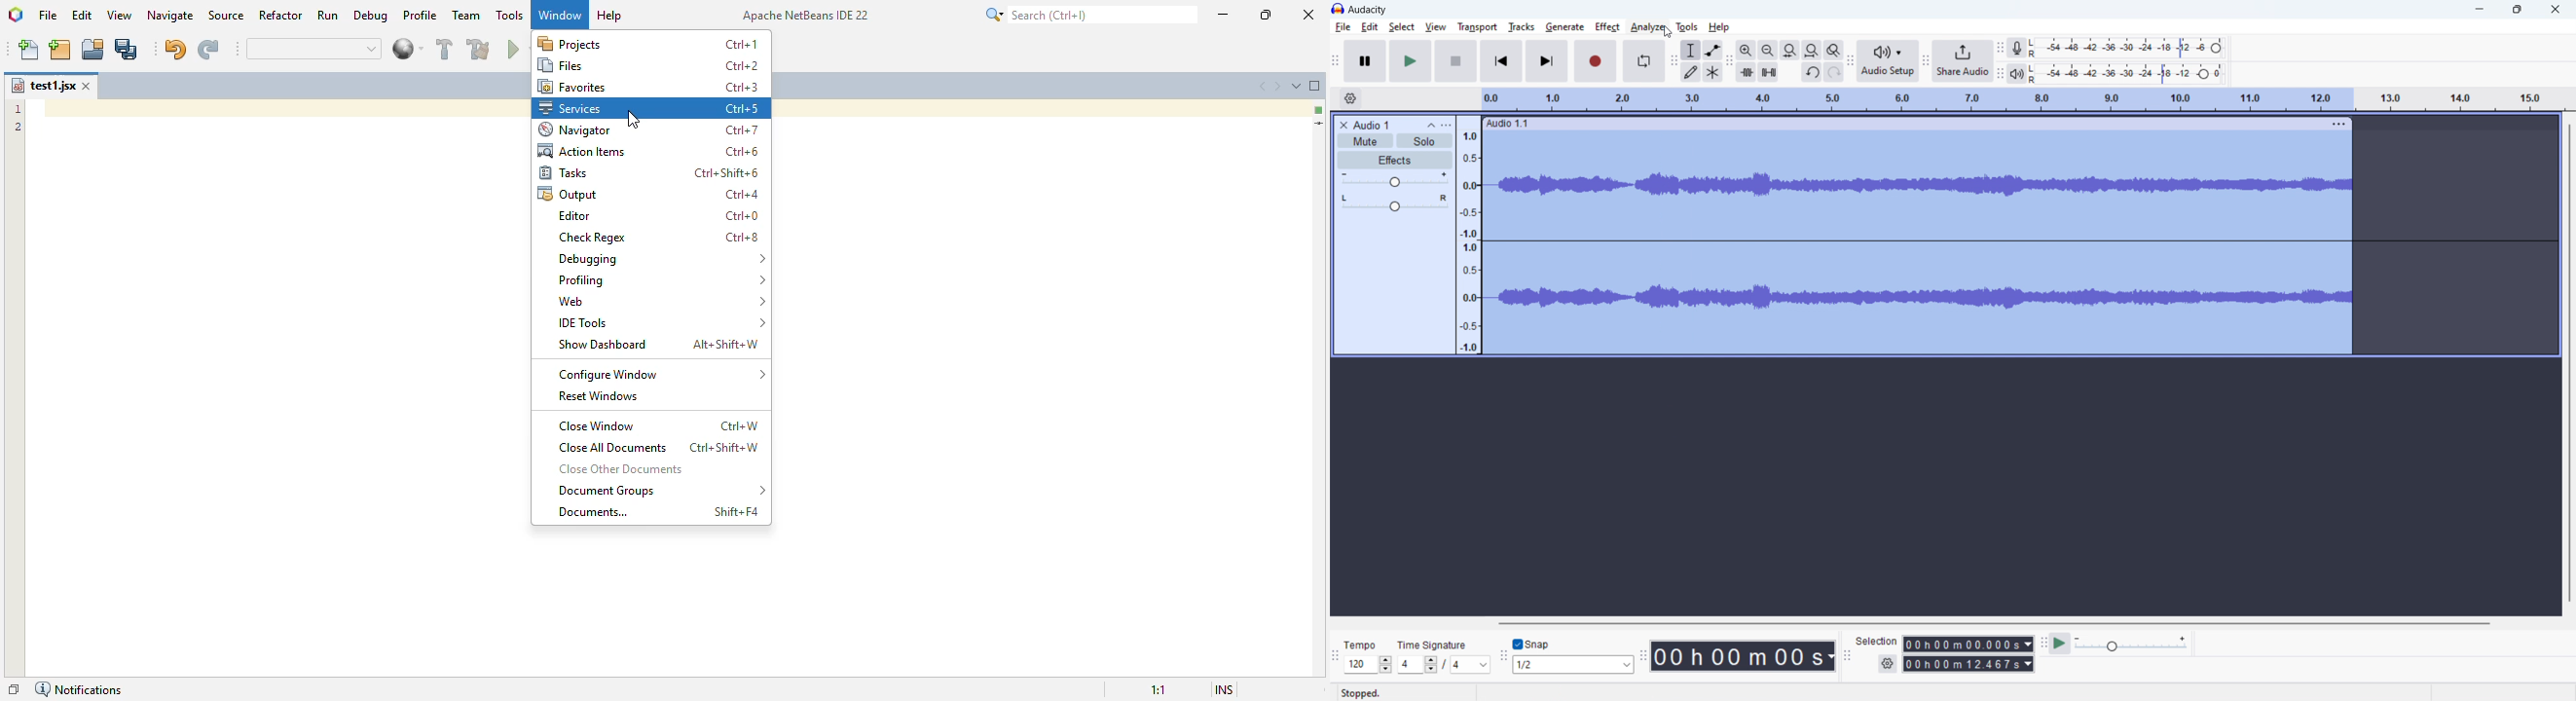 The height and width of the screenshot is (728, 2576). Describe the element at coordinates (2517, 9) in the screenshot. I see `maximize` at that location.